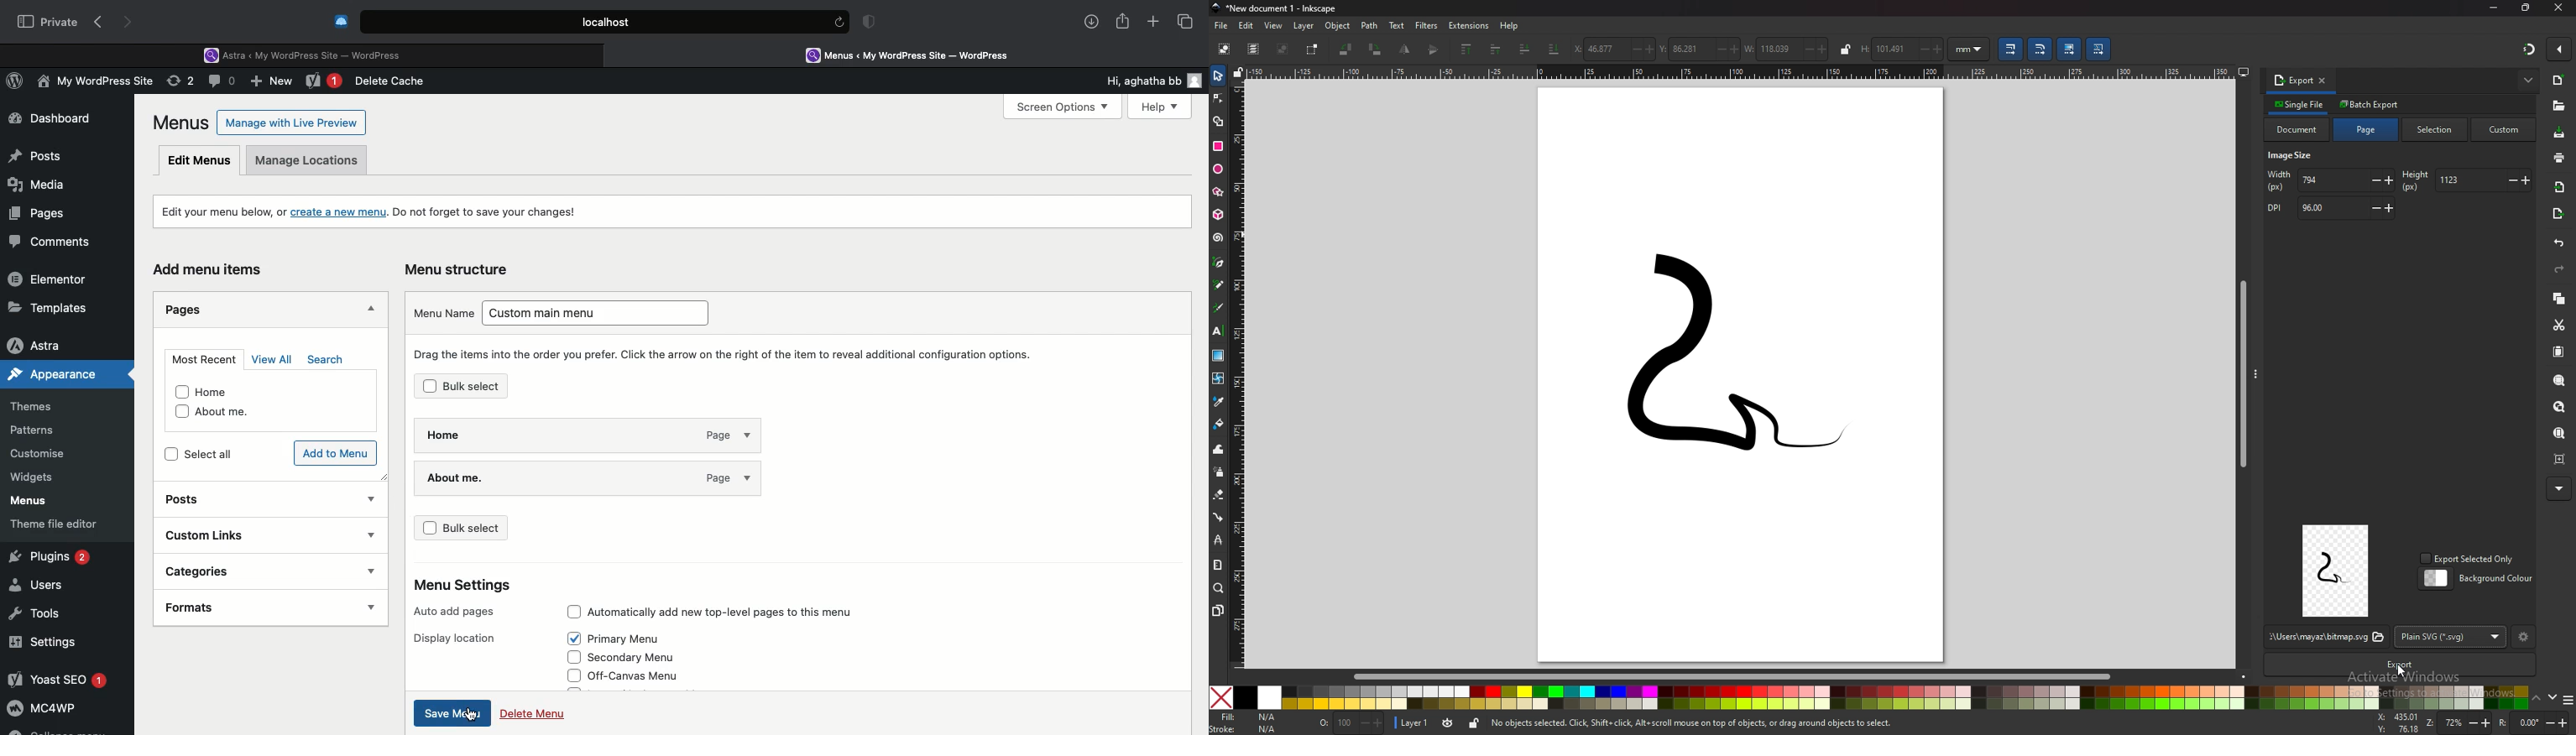 The height and width of the screenshot is (756, 2576). Describe the element at coordinates (1249, 716) in the screenshot. I see `fill` at that location.